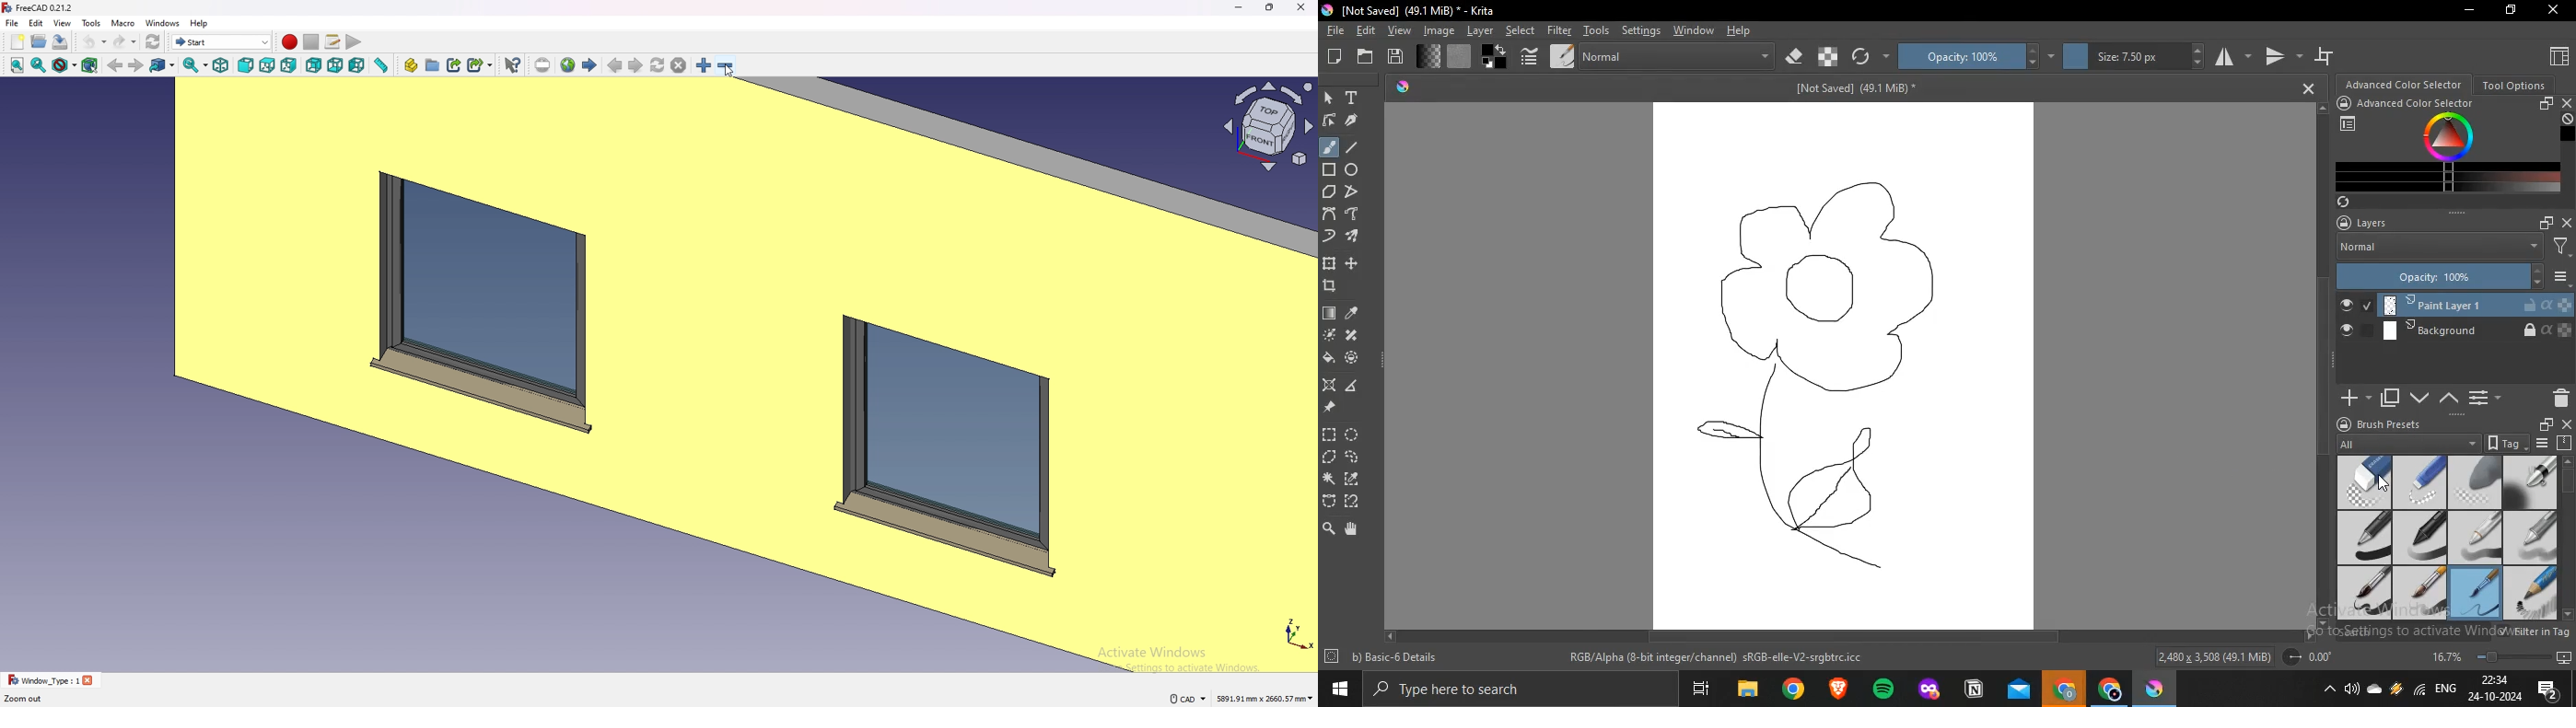  I want to click on dimensions, so click(1266, 697).